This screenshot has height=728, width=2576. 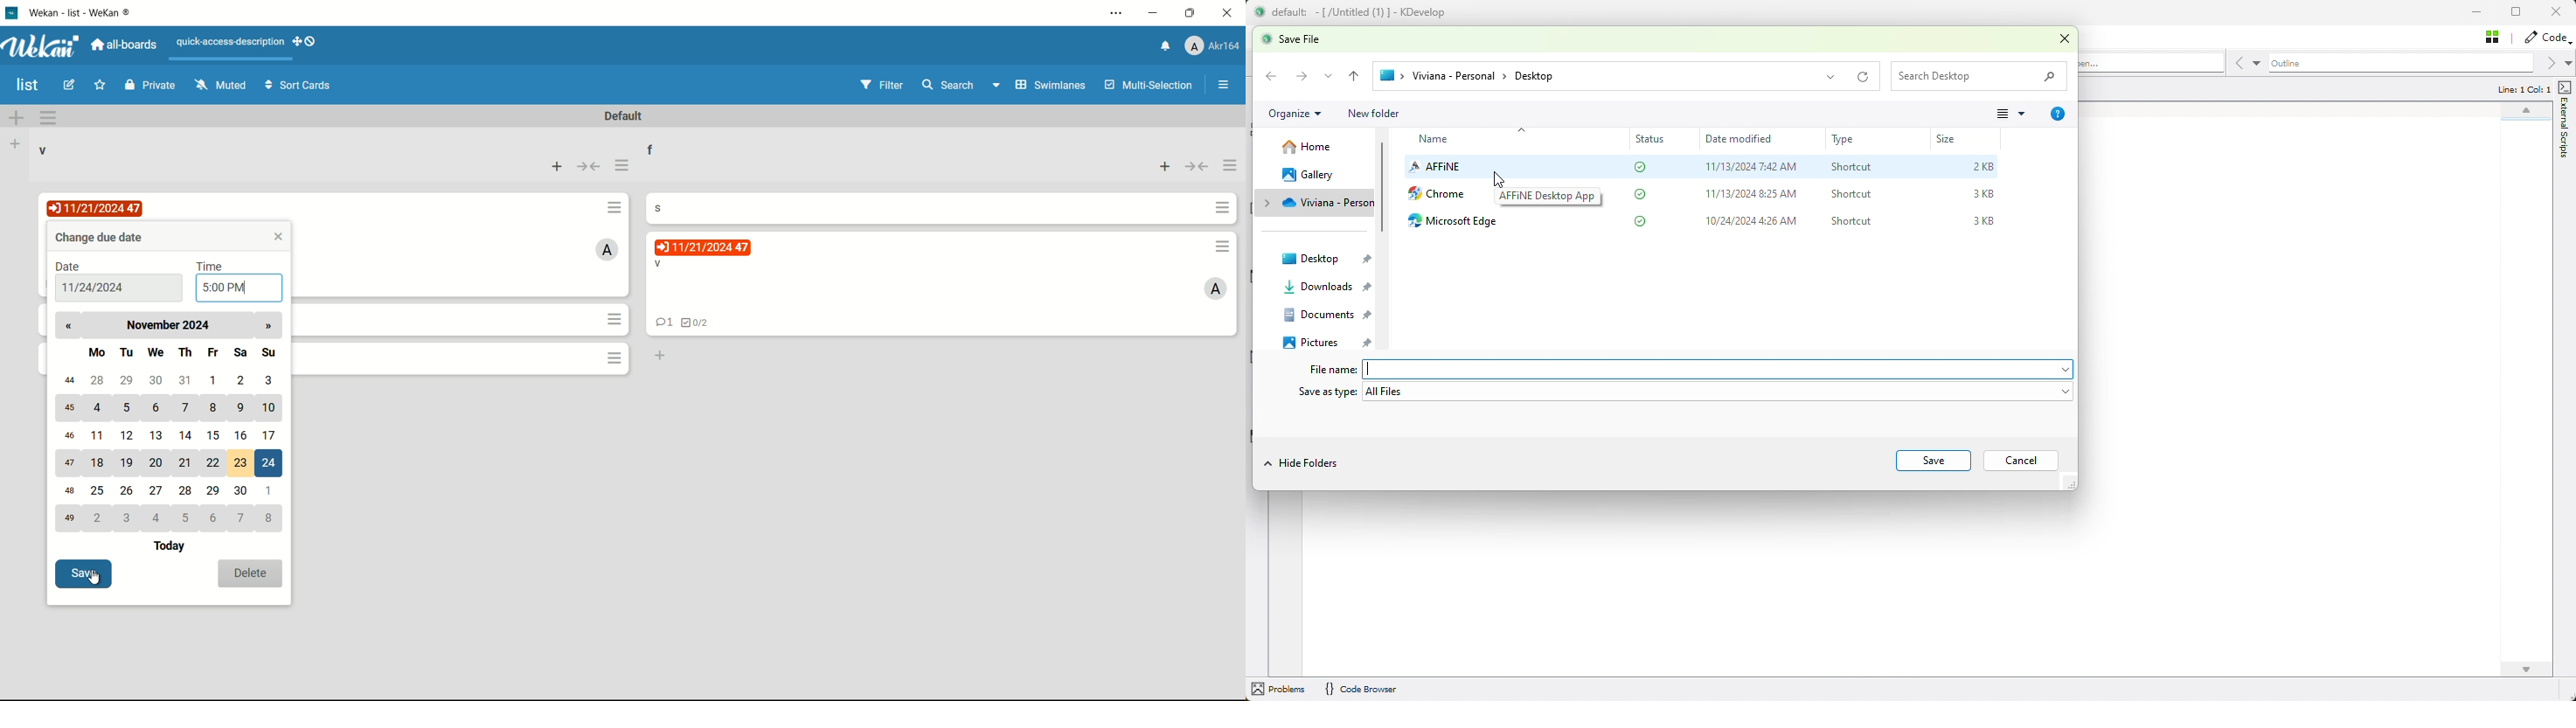 I want to click on notifications, so click(x=1166, y=47).